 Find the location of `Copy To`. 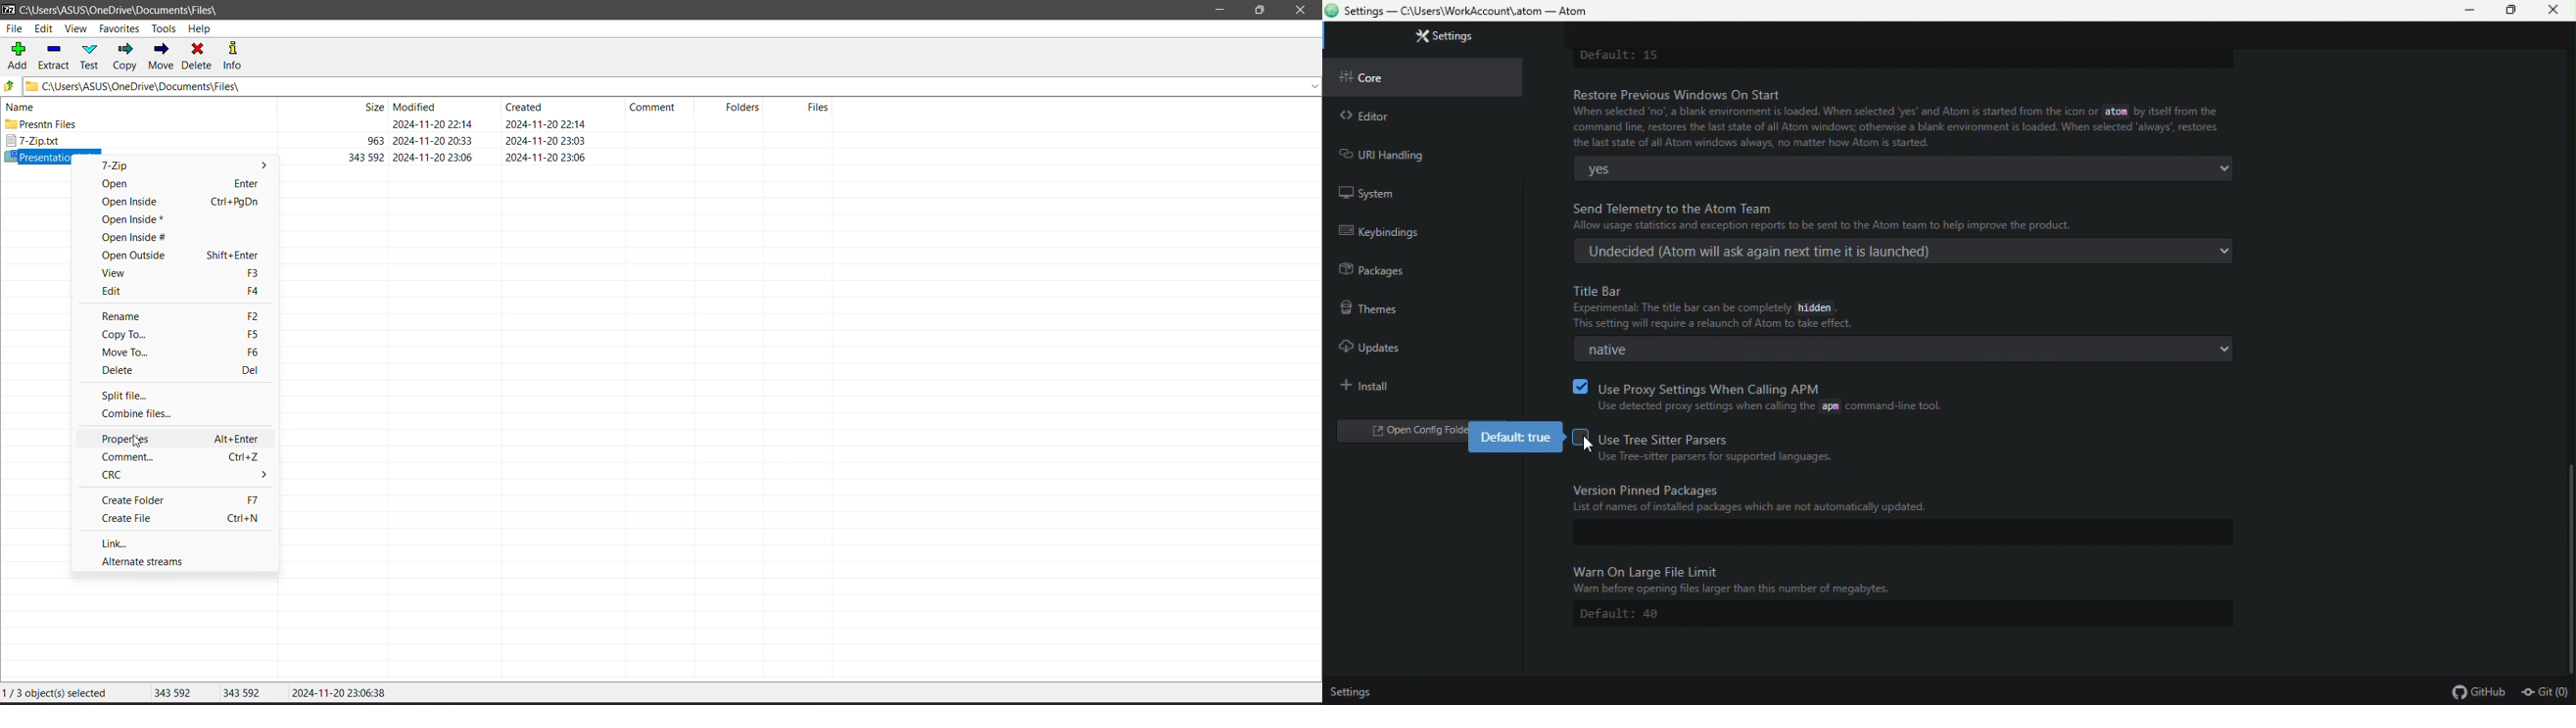

Copy To is located at coordinates (166, 334).